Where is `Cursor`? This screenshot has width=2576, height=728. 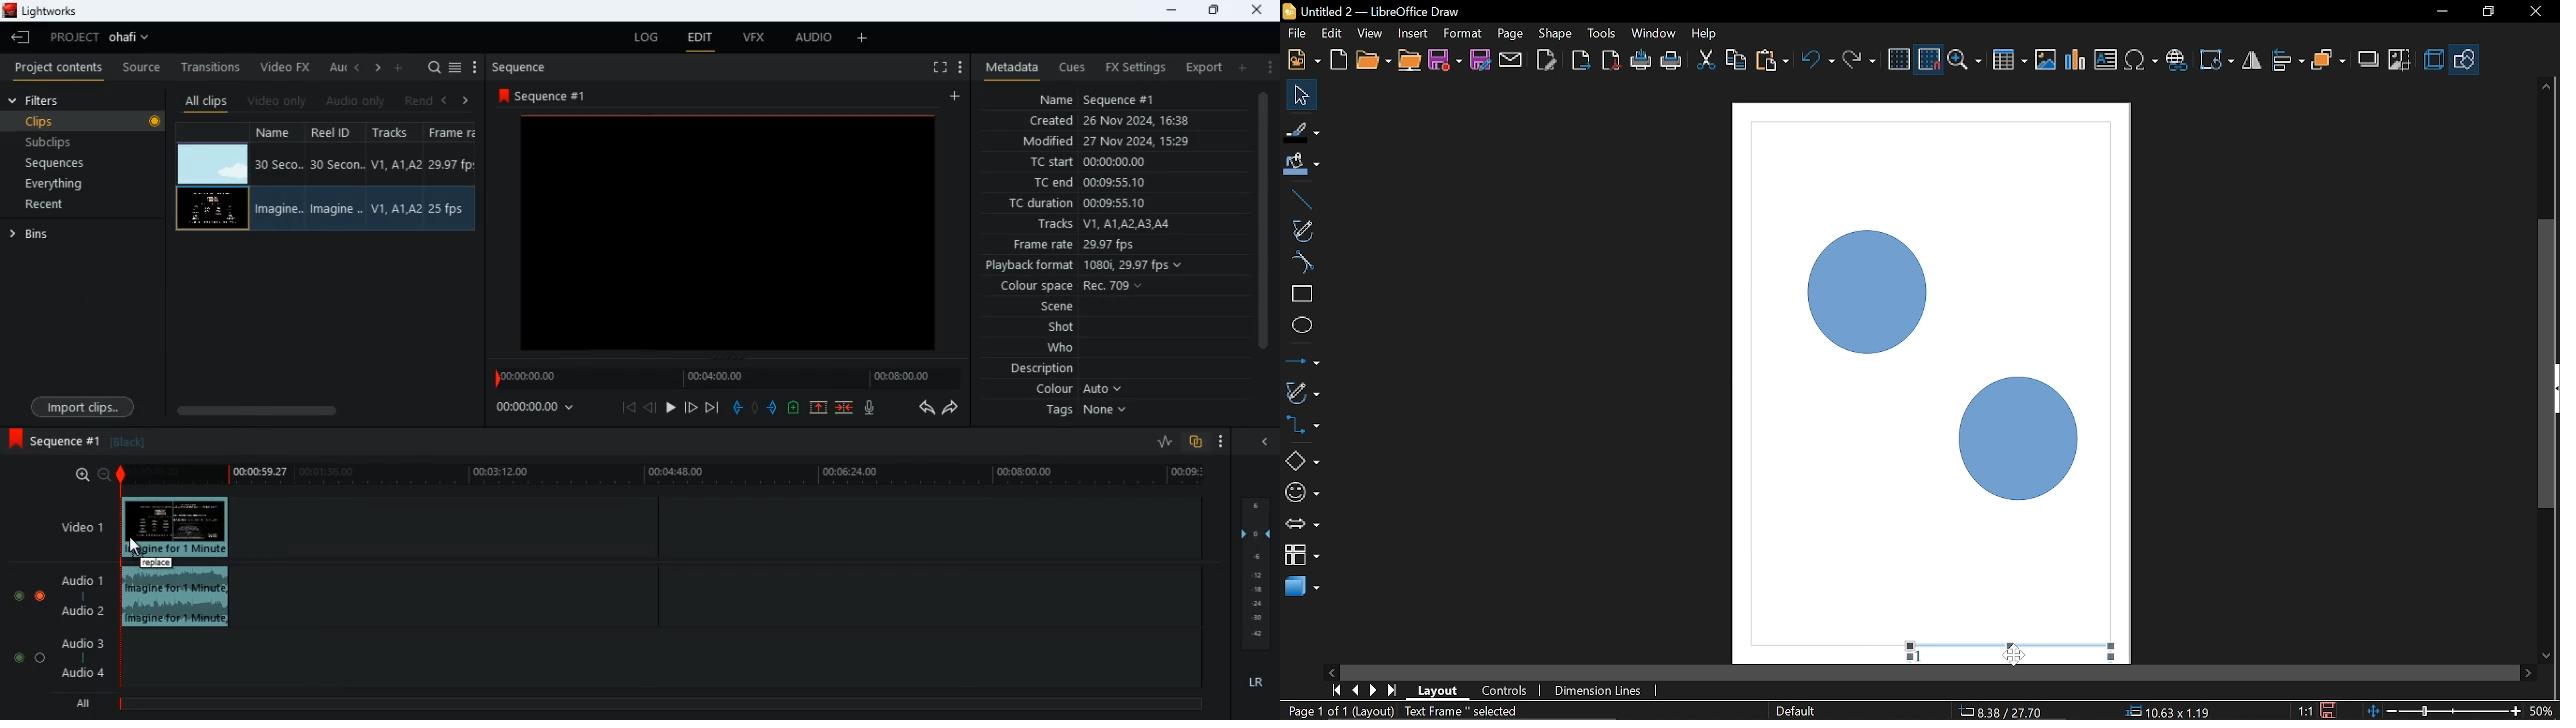 Cursor is located at coordinates (2015, 657).